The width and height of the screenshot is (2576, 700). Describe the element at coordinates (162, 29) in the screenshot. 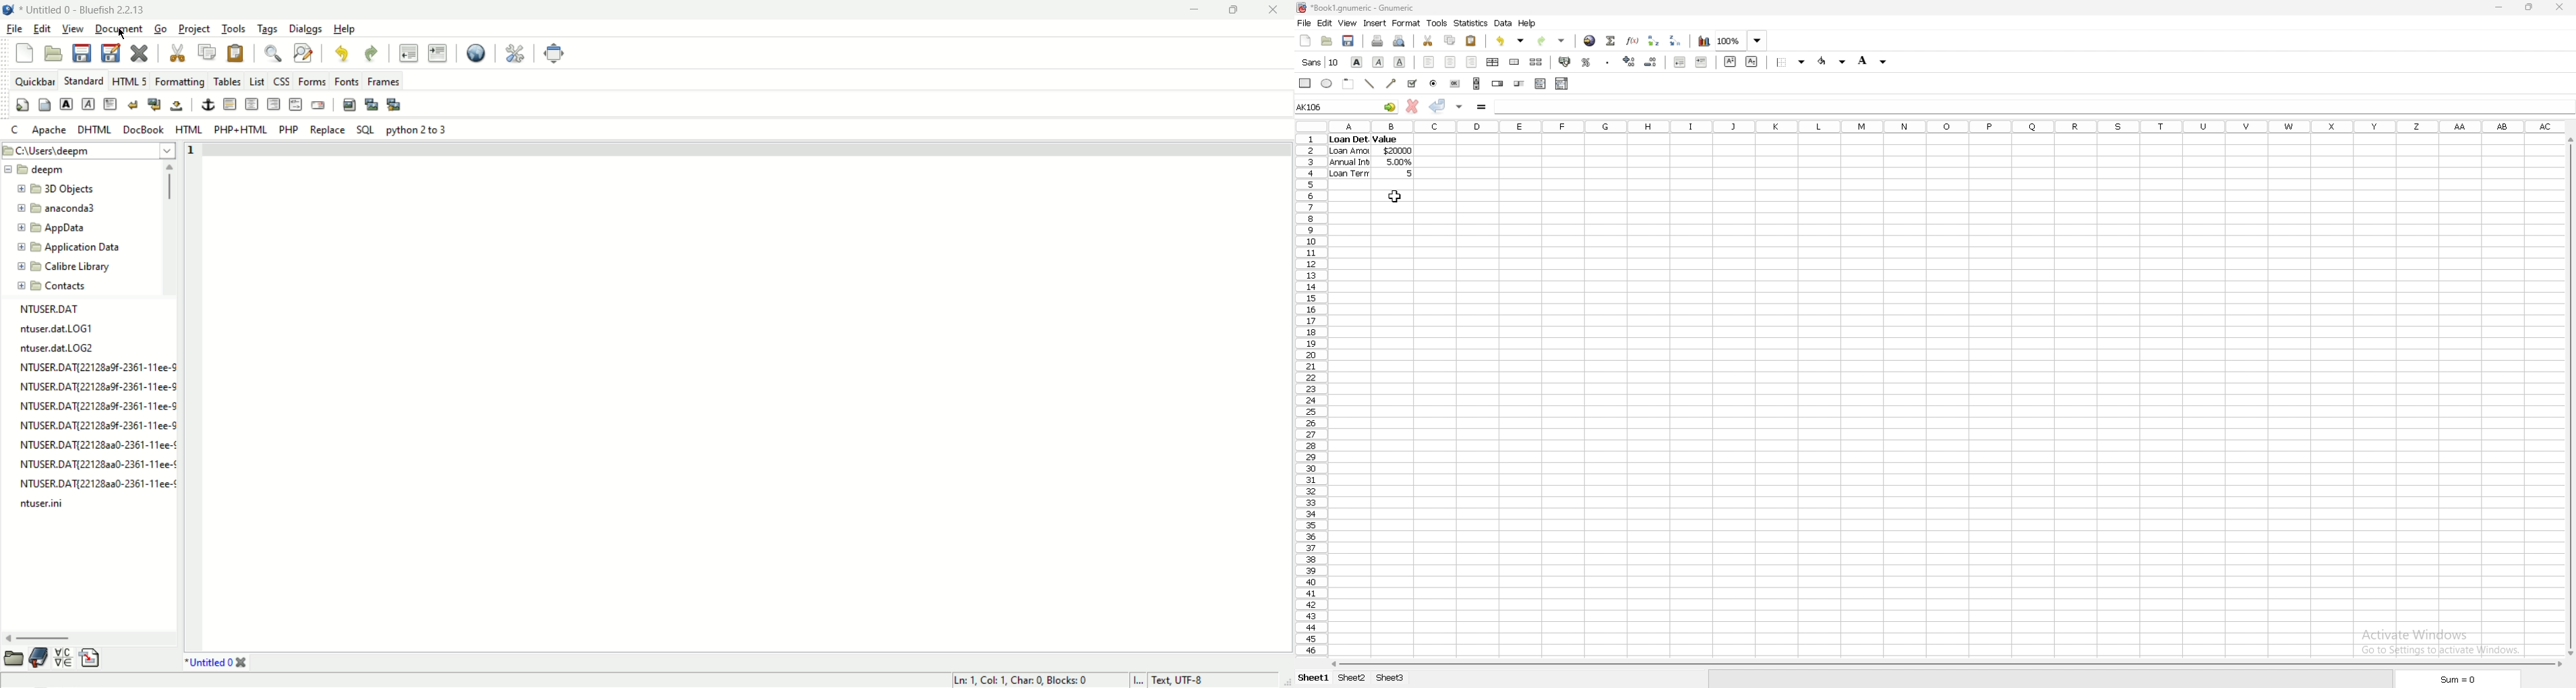

I see `go` at that location.